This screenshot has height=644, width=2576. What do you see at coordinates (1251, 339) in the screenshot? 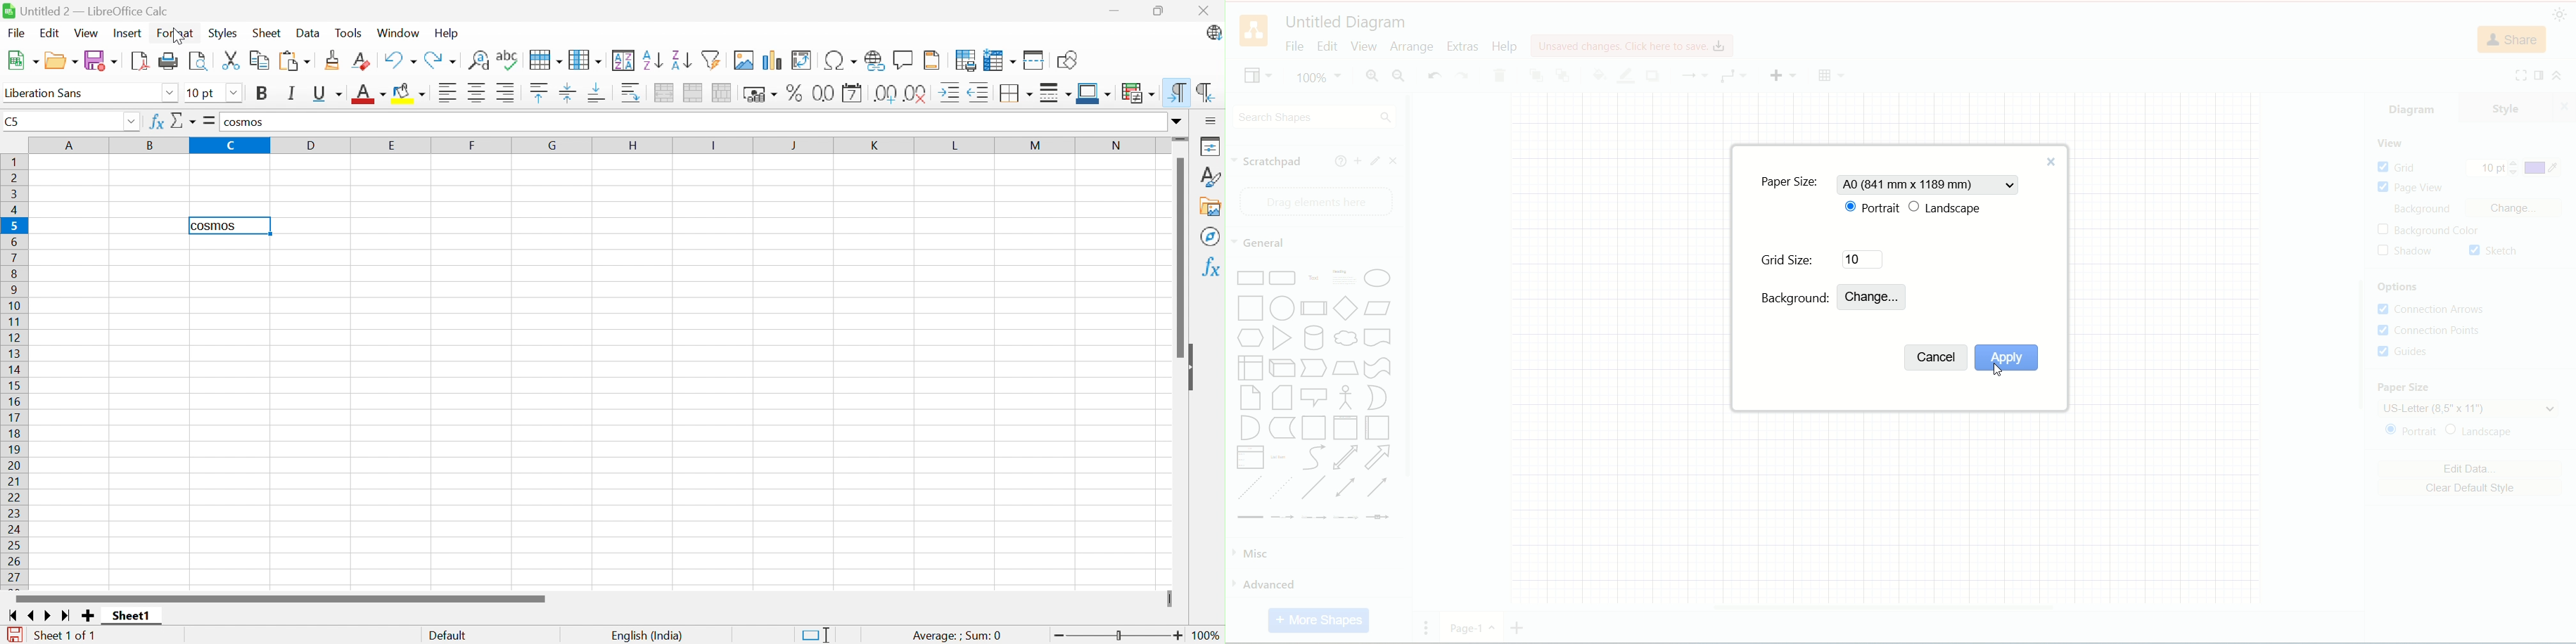
I see `Hexagon` at bounding box center [1251, 339].